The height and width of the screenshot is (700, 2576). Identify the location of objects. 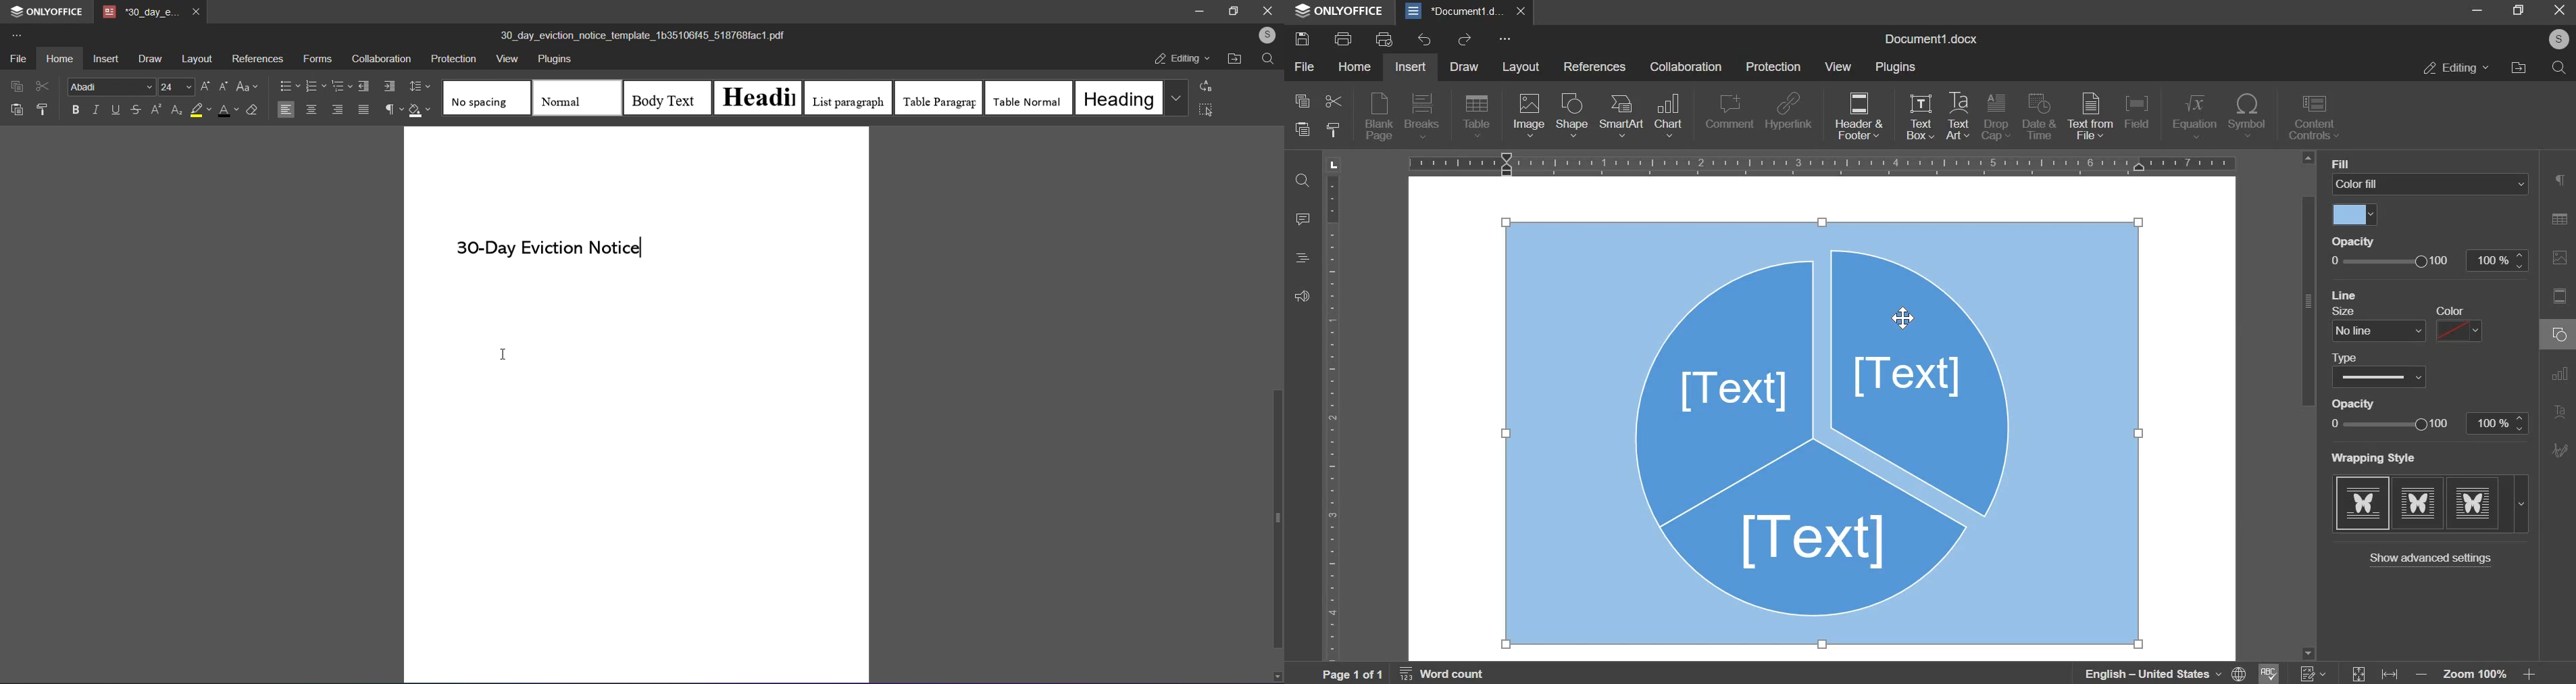
(1821, 432).